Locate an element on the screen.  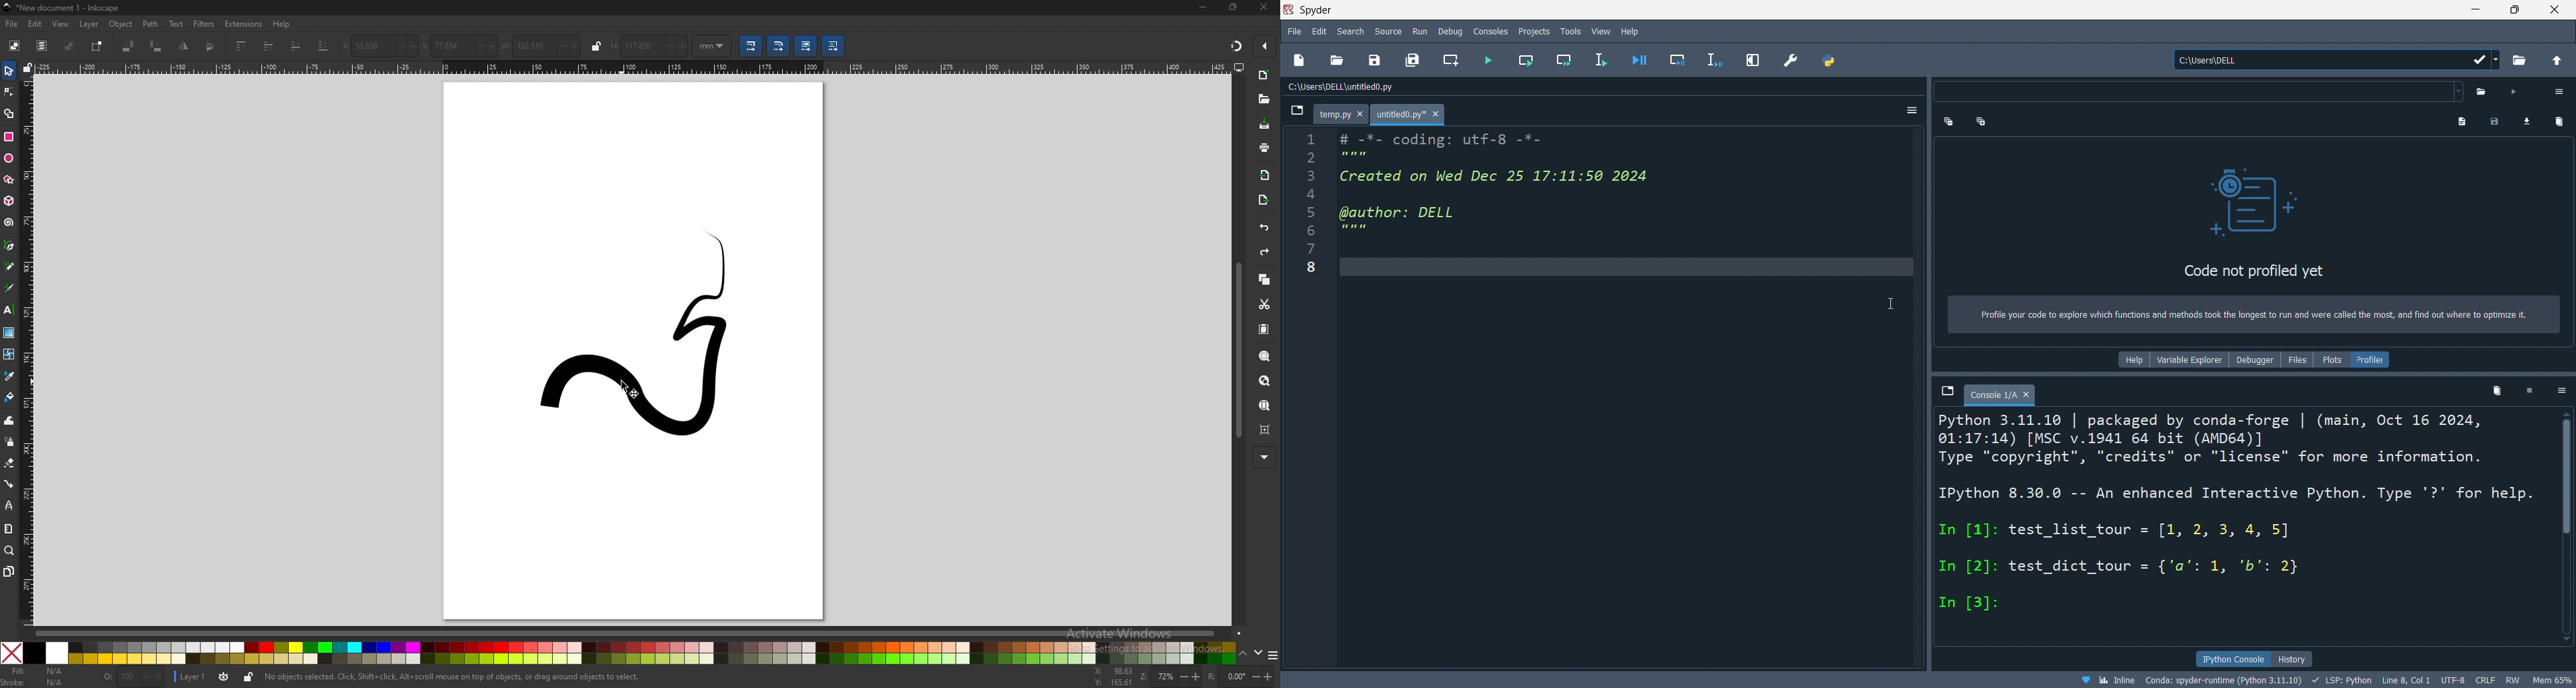
minimize is located at coordinates (2474, 10).